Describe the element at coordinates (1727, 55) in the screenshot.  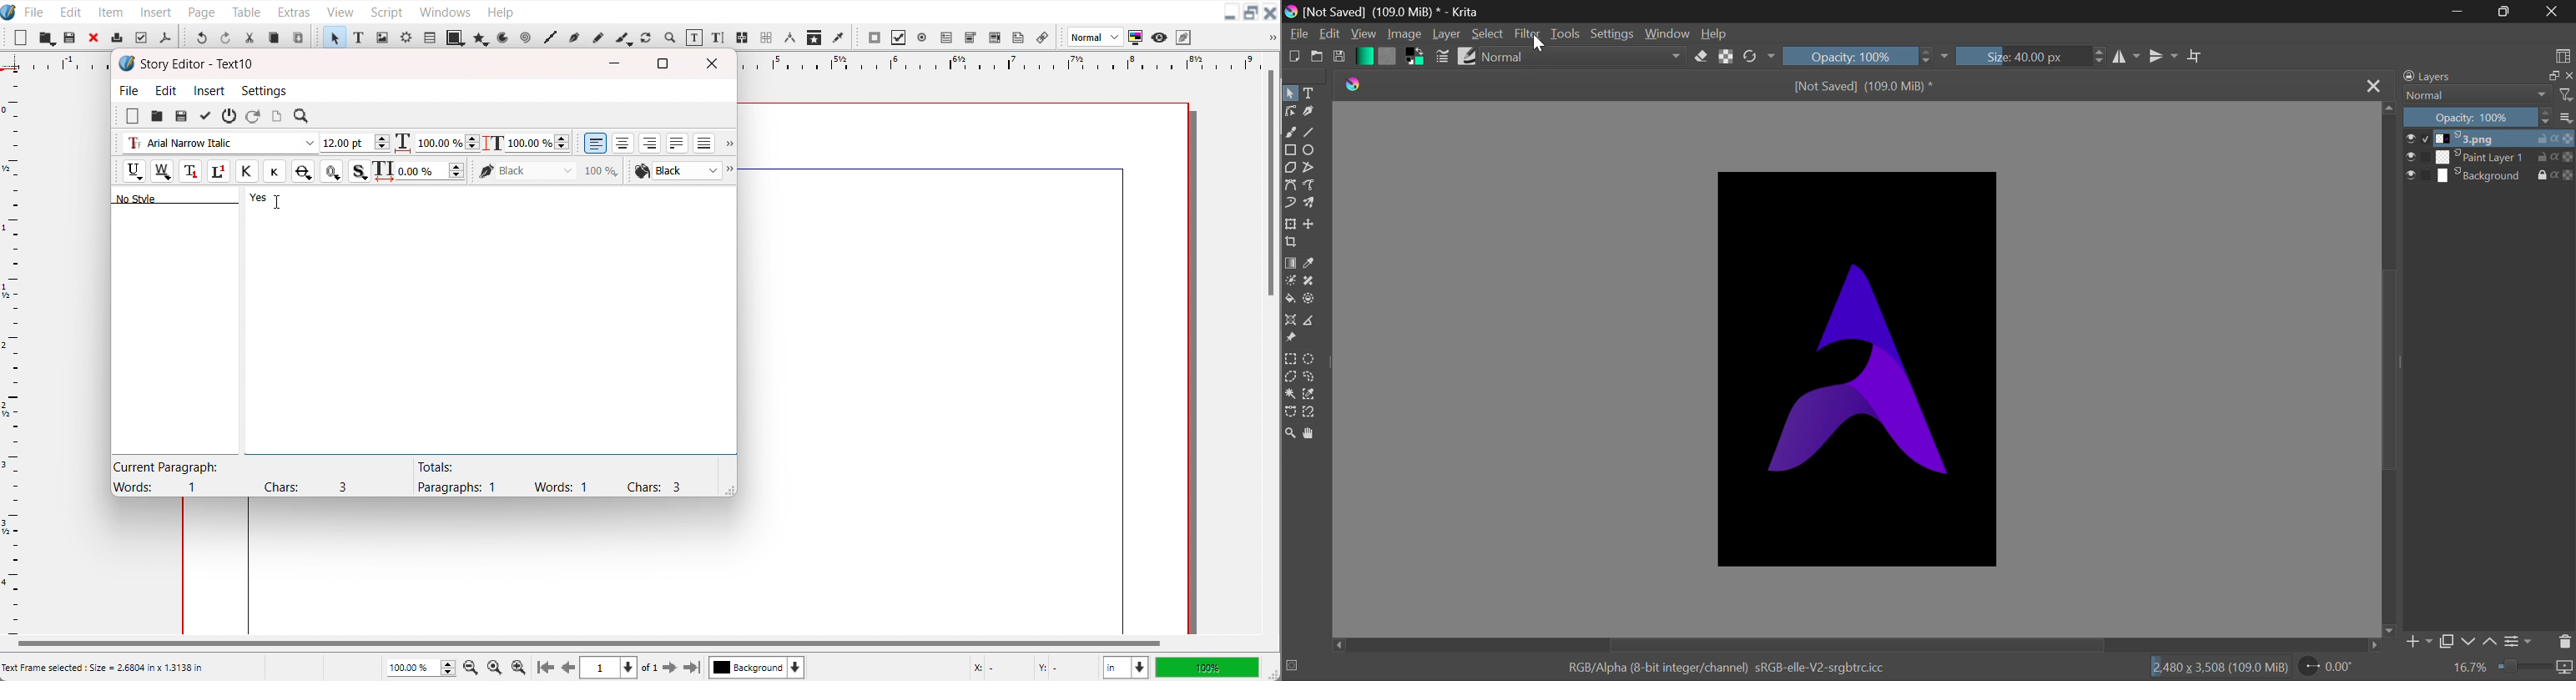
I see `Lock Alpha` at that location.